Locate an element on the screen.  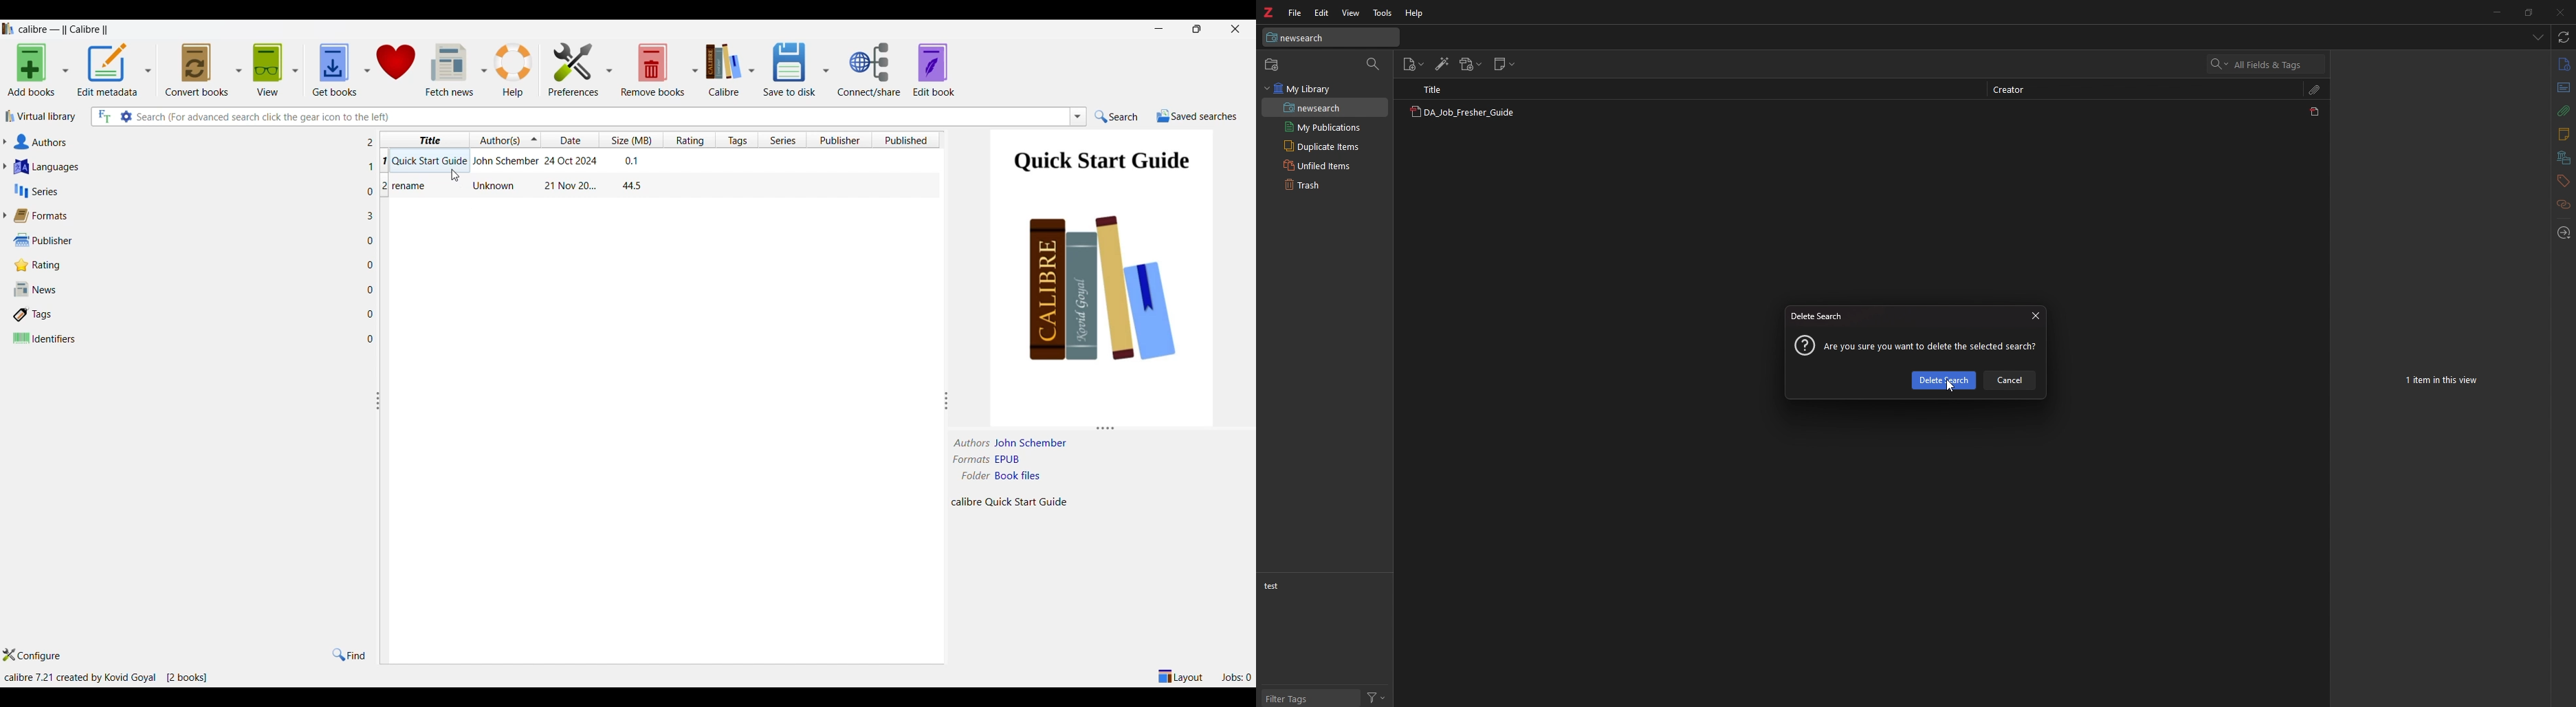
new collection is located at coordinates (1273, 65).